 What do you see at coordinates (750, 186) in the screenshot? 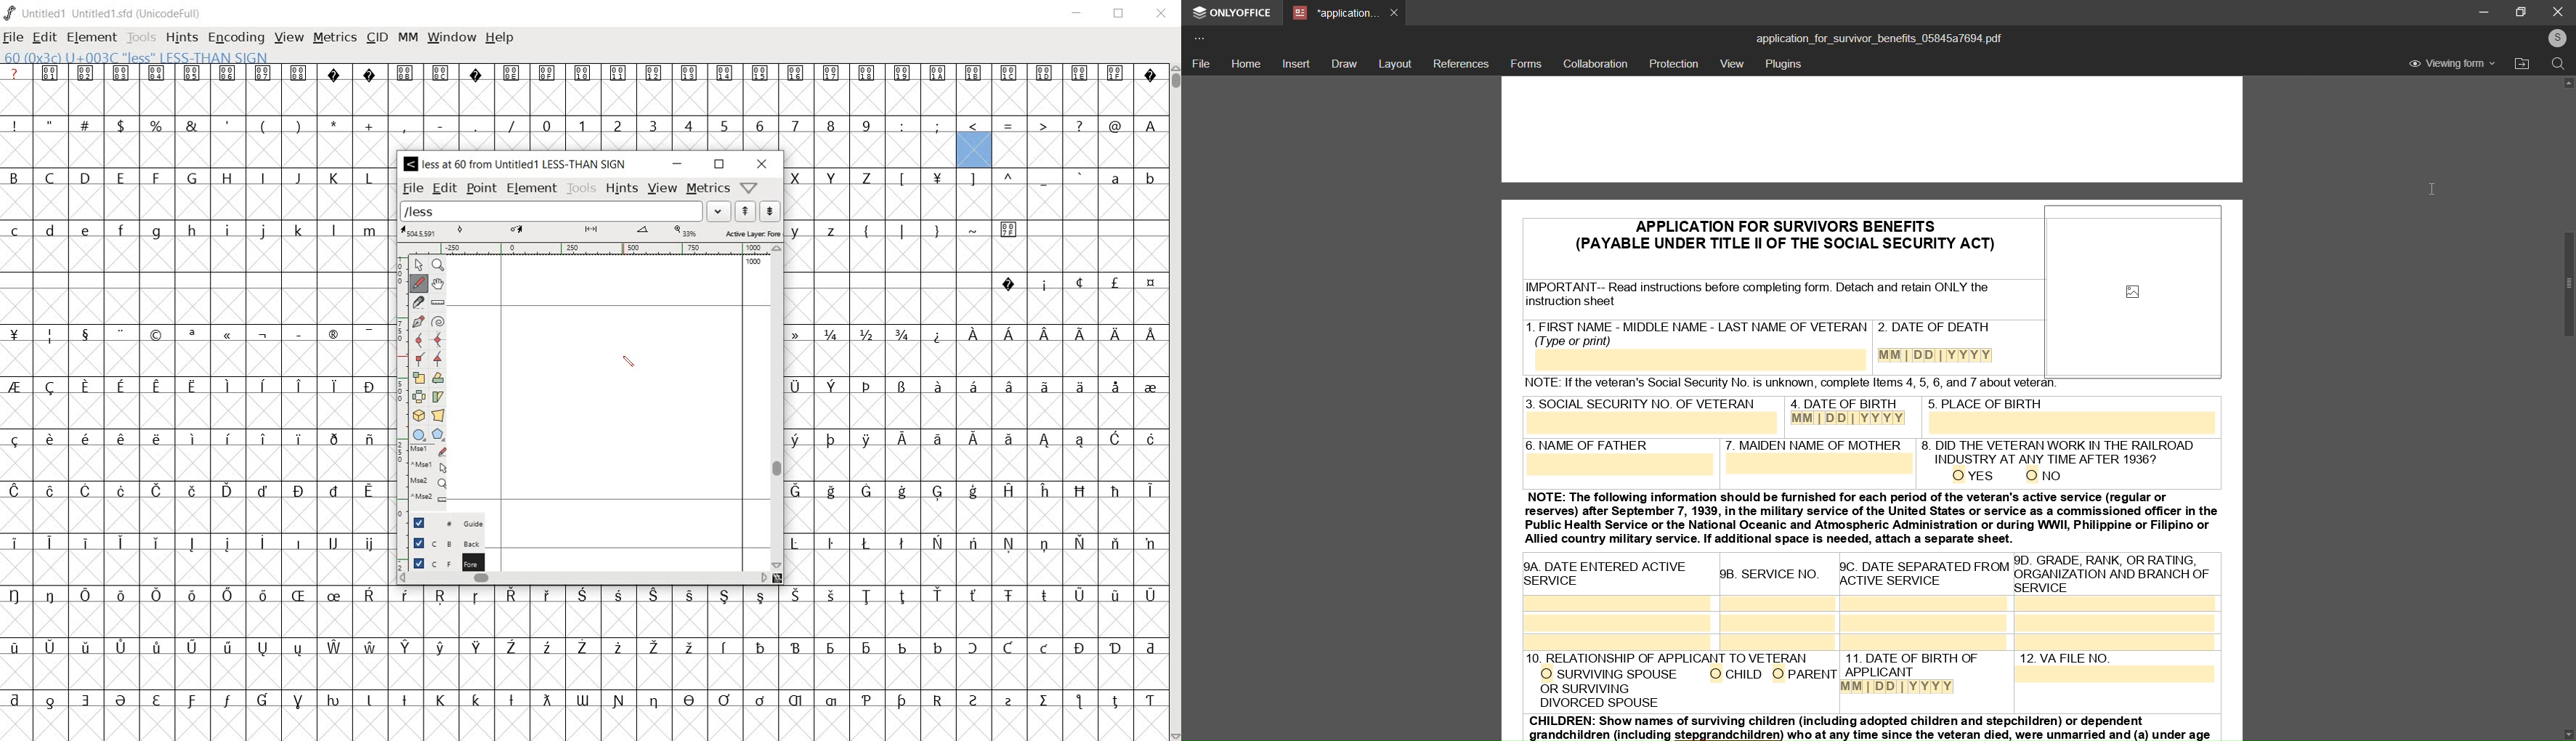
I see `help/window` at bounding box center [750, 186].